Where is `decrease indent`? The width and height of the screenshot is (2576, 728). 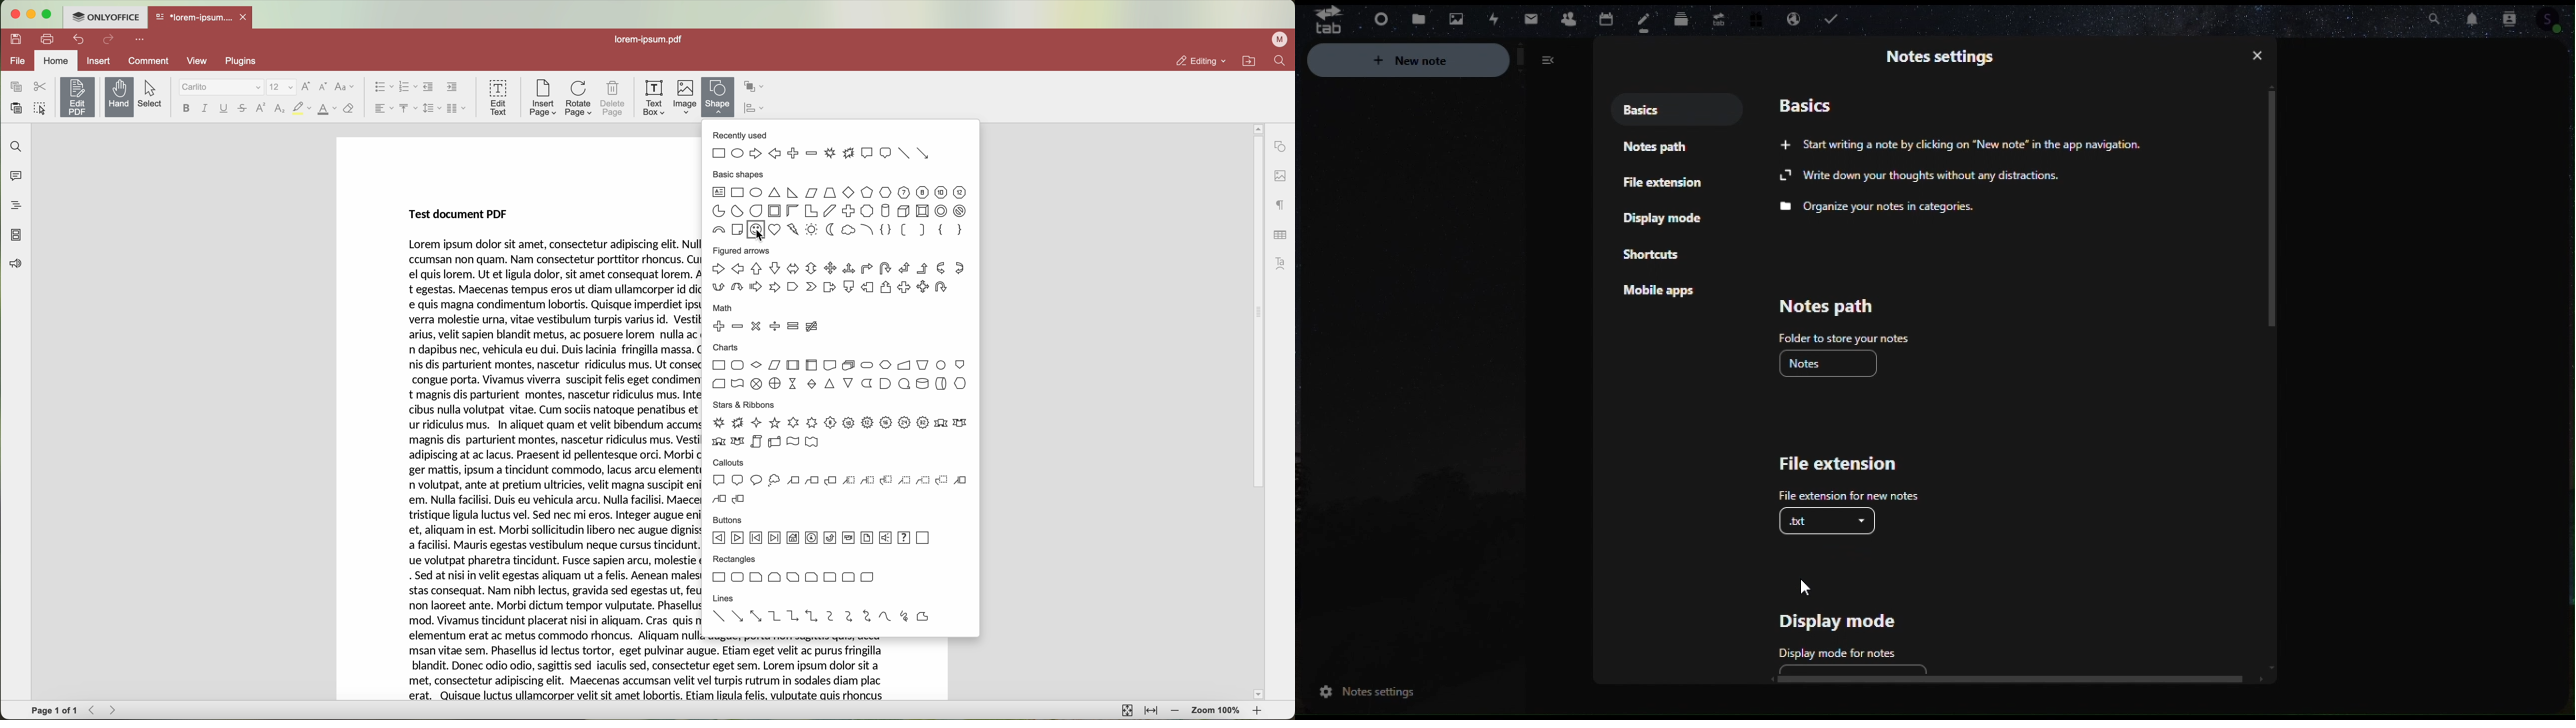
decrease indent is located at coordinates (429, 87).